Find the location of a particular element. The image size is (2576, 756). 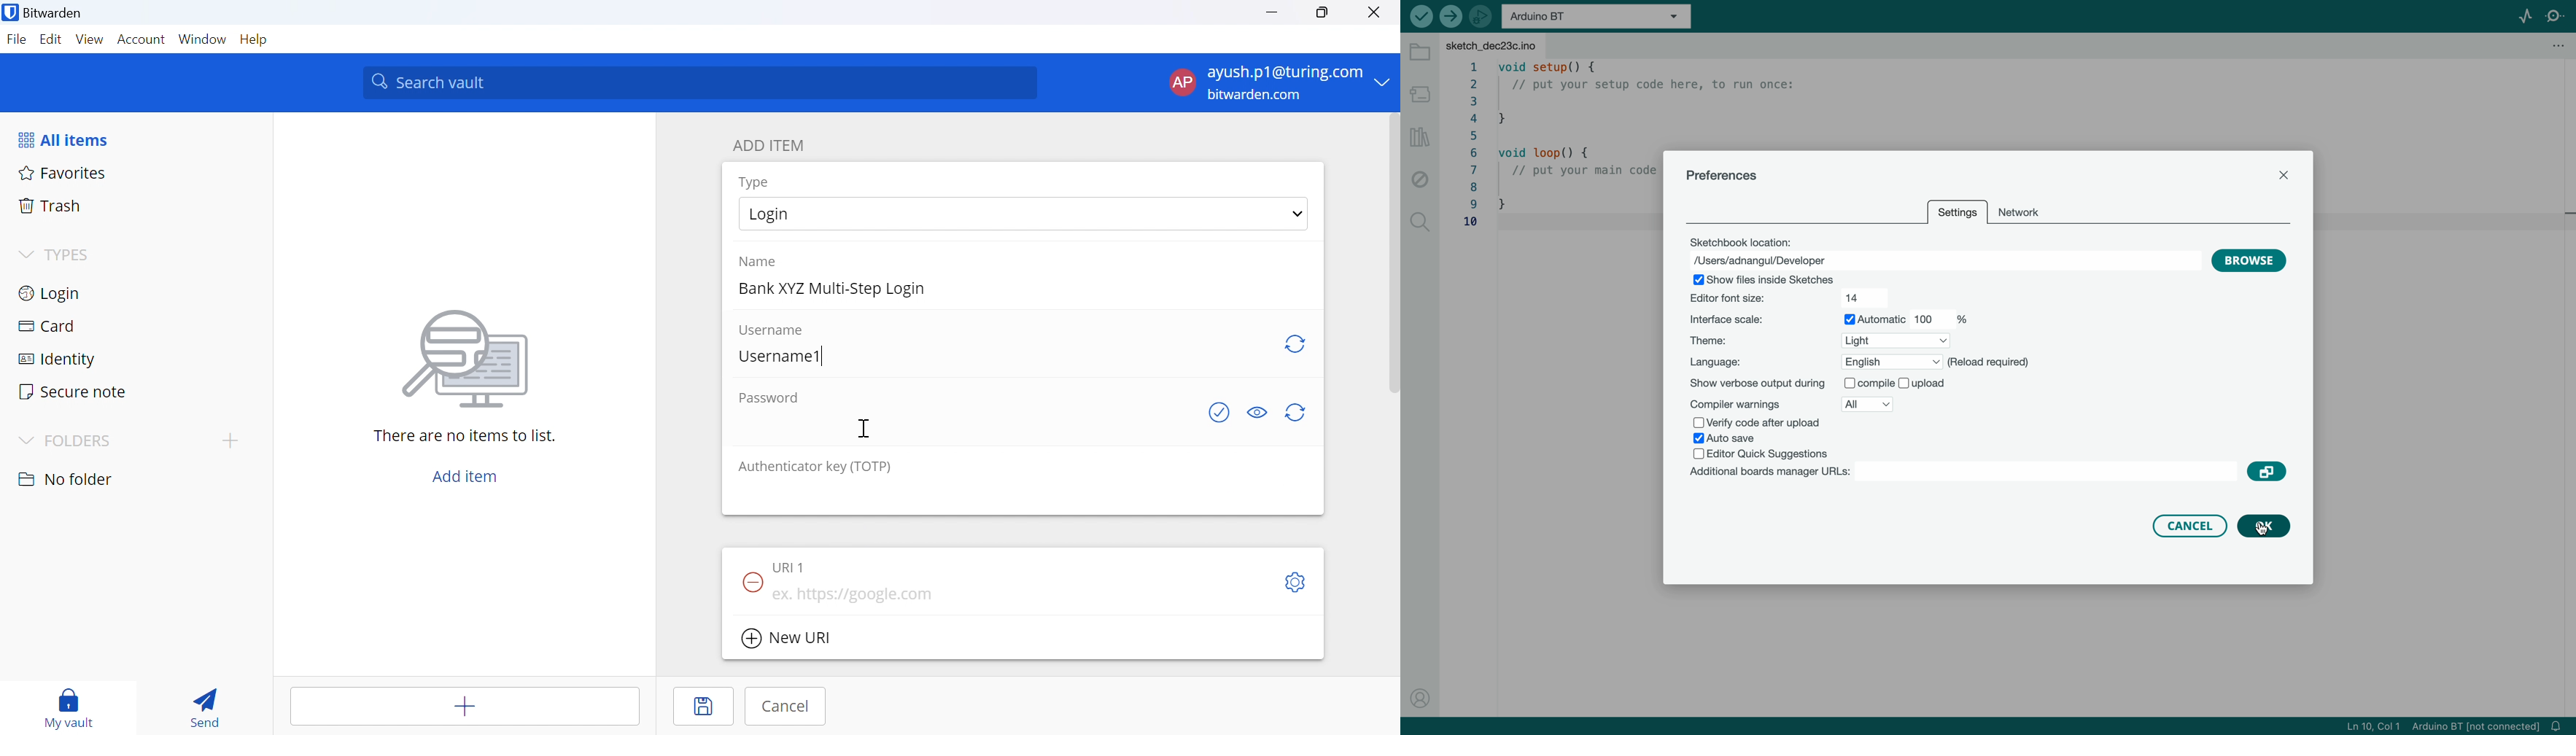

Name is located at coordinates (761, 262).